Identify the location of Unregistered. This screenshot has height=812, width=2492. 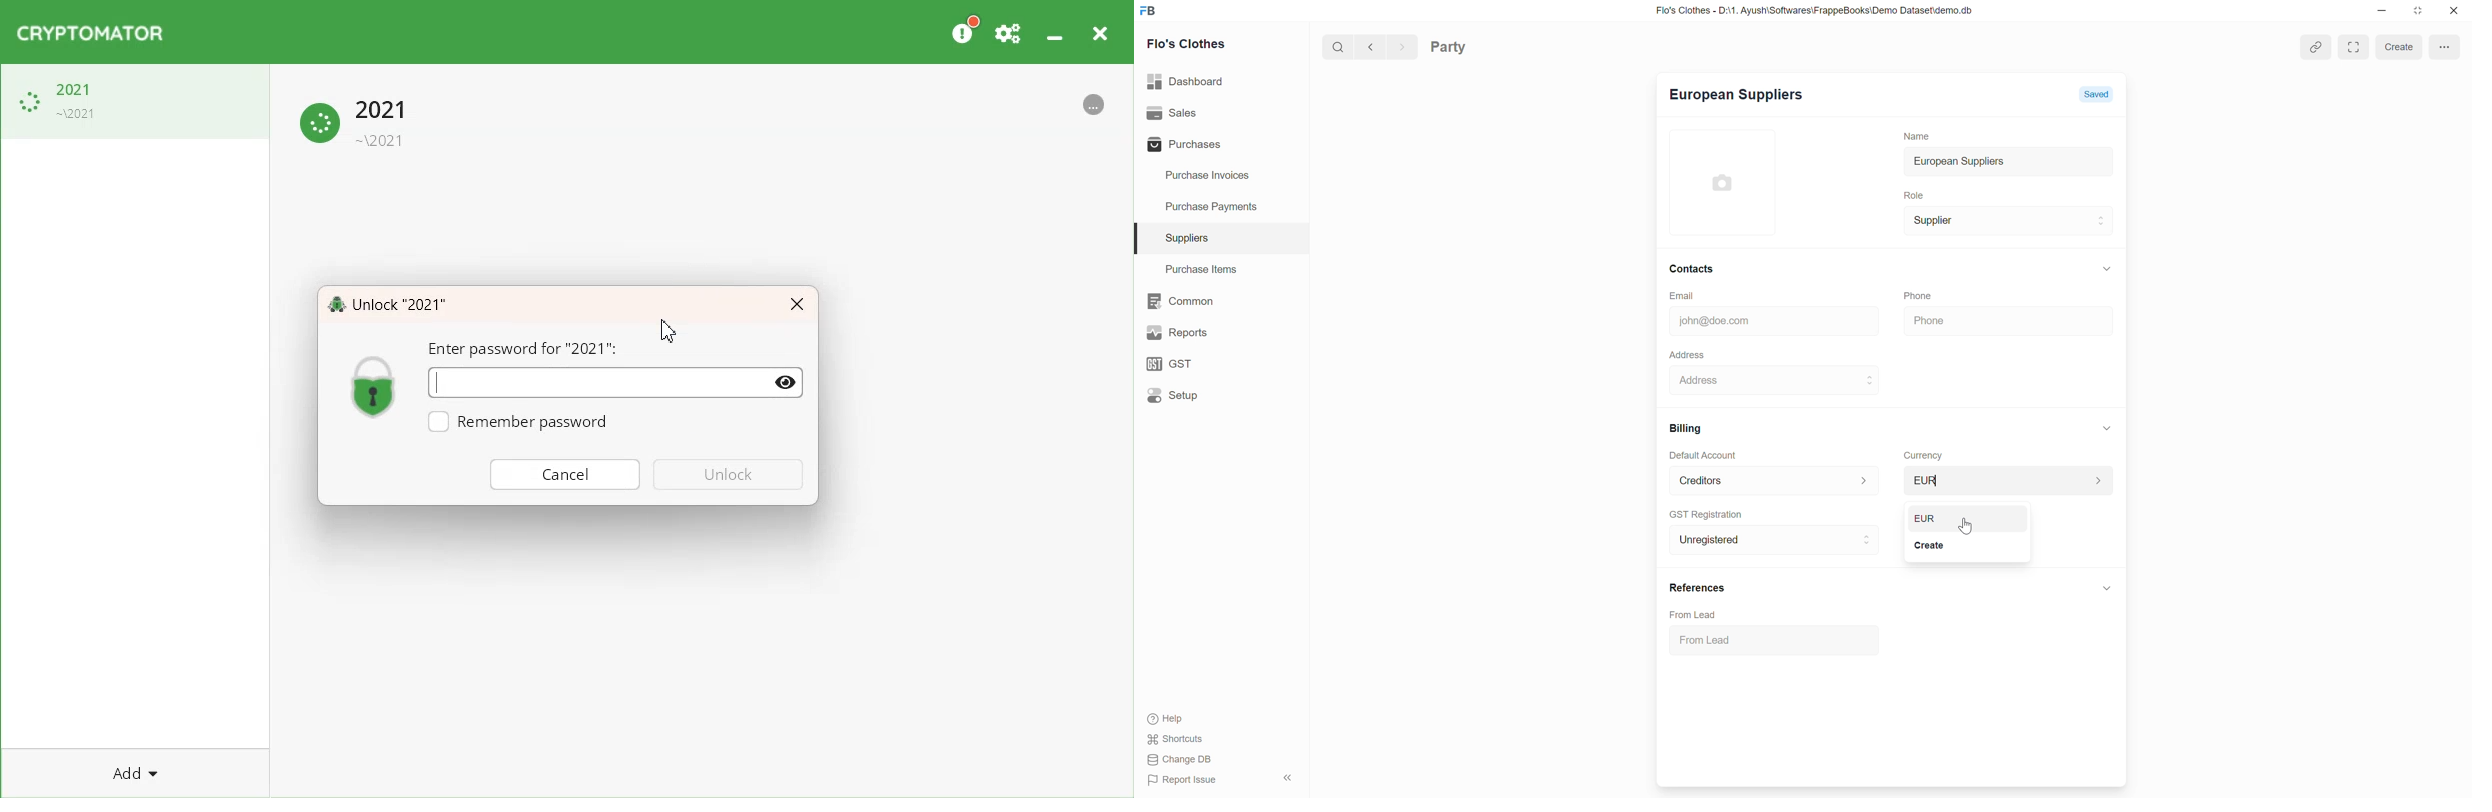
(1707, 539).